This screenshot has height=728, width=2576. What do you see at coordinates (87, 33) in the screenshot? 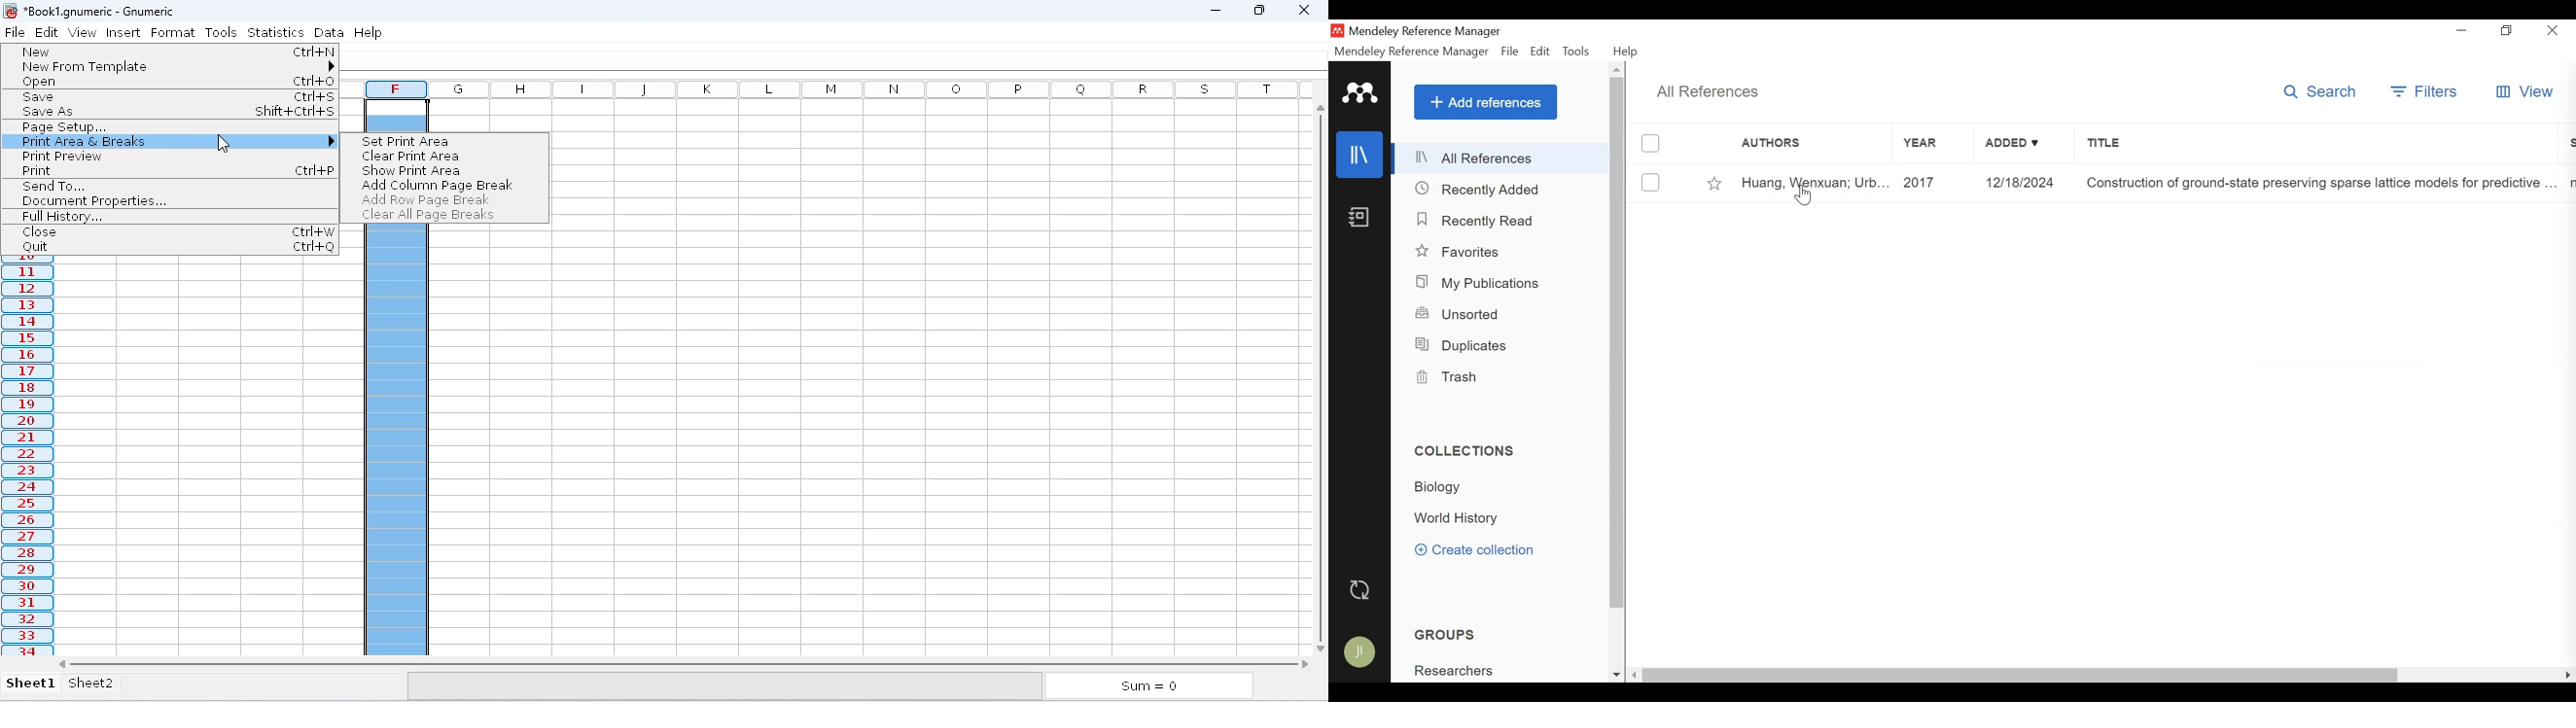
I see `view` at bounding box center [87, 33].